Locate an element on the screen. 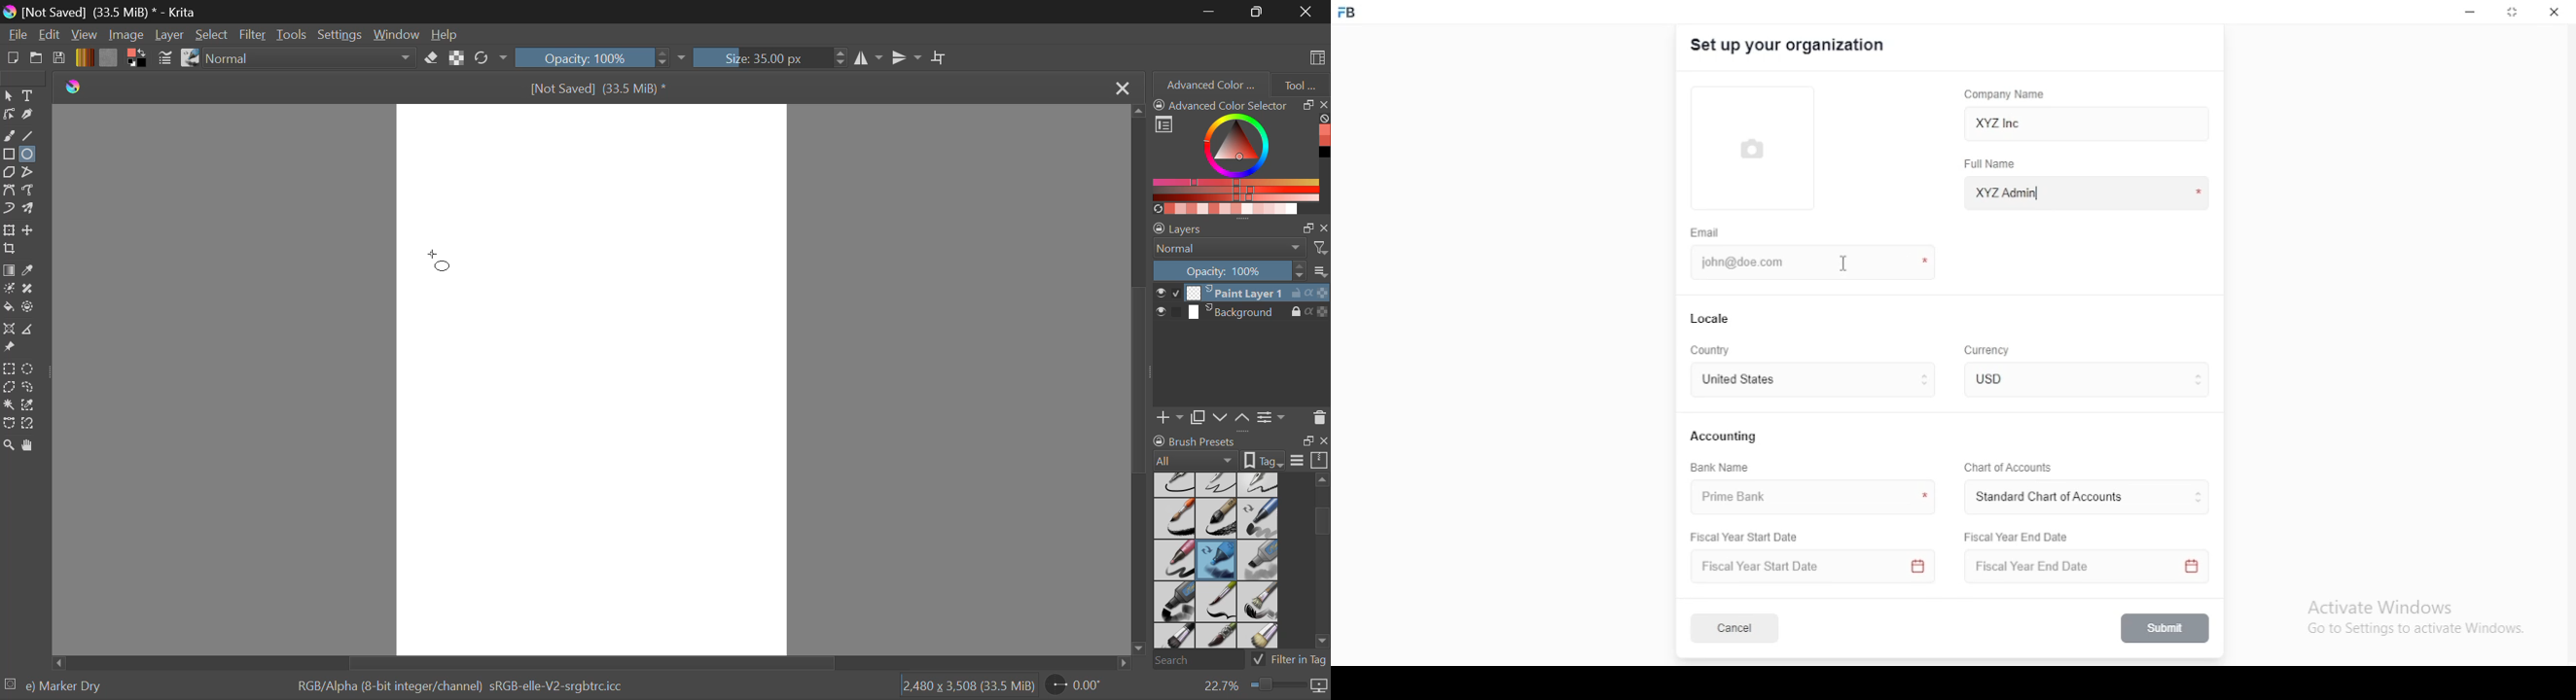  Bezier Curve is located at coordinates (11, 192).